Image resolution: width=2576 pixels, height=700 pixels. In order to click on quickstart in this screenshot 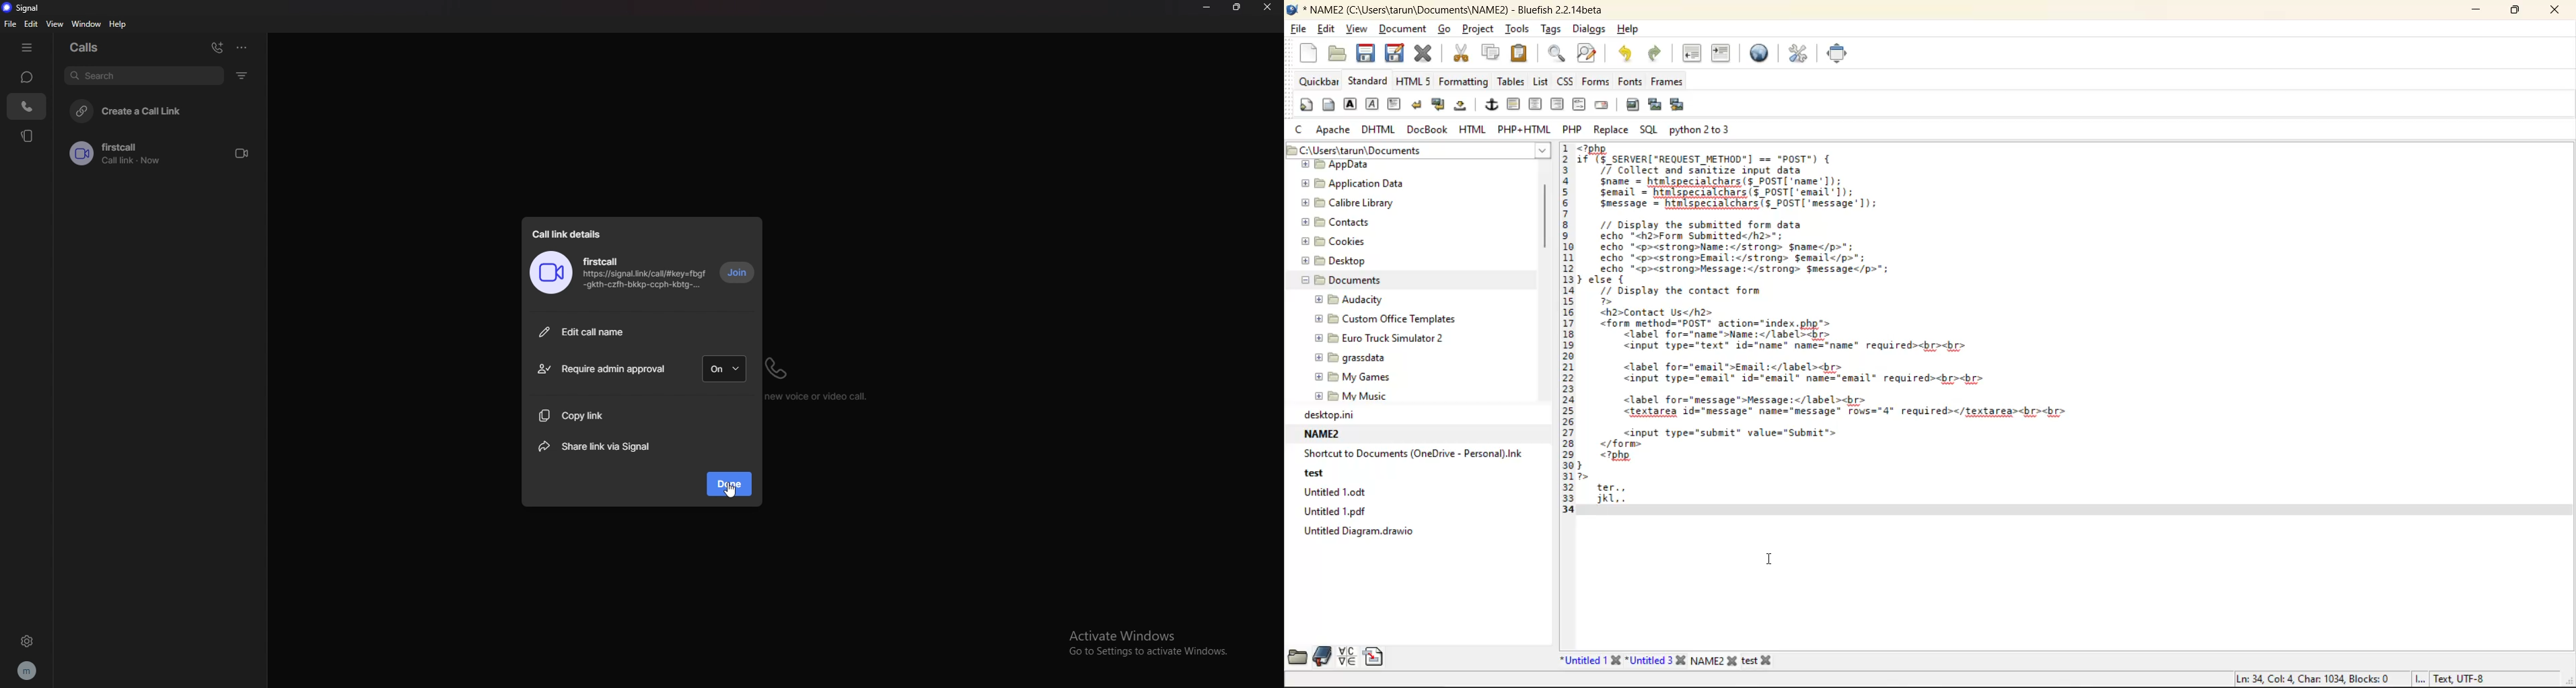, I will do `click(1304, 105)`.